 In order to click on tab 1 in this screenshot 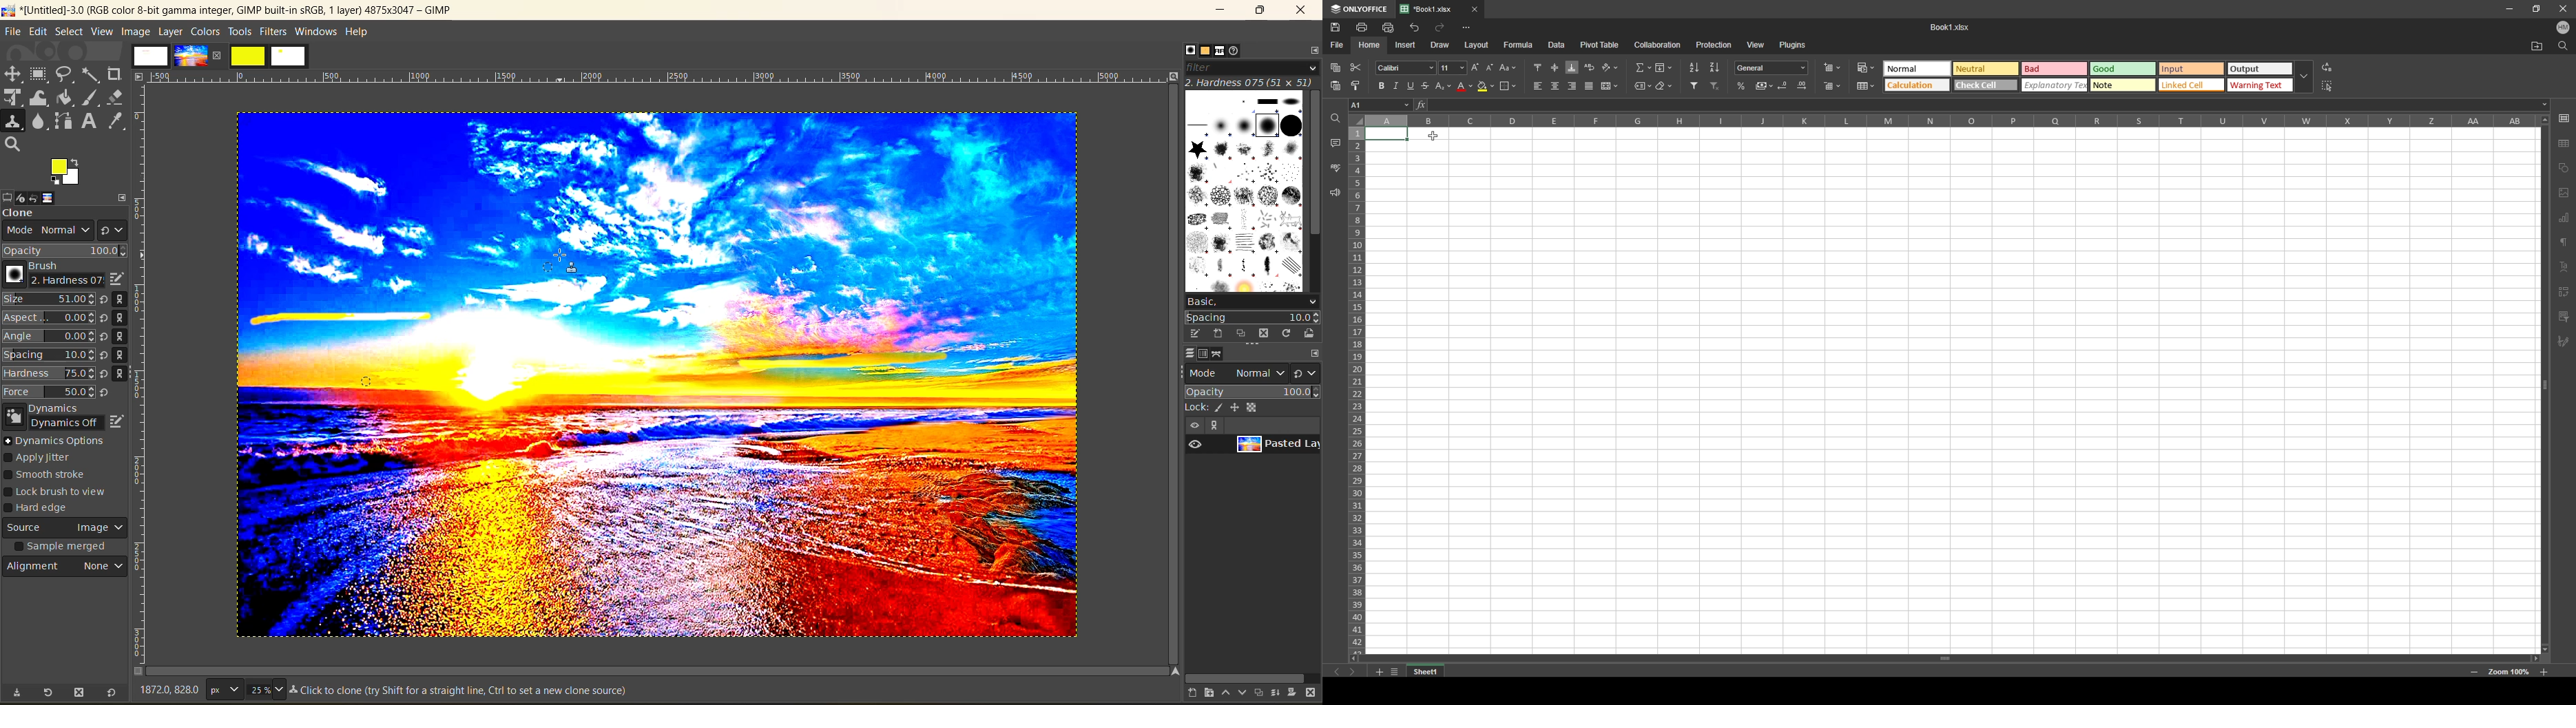, I will do `click(1431, 9)`.